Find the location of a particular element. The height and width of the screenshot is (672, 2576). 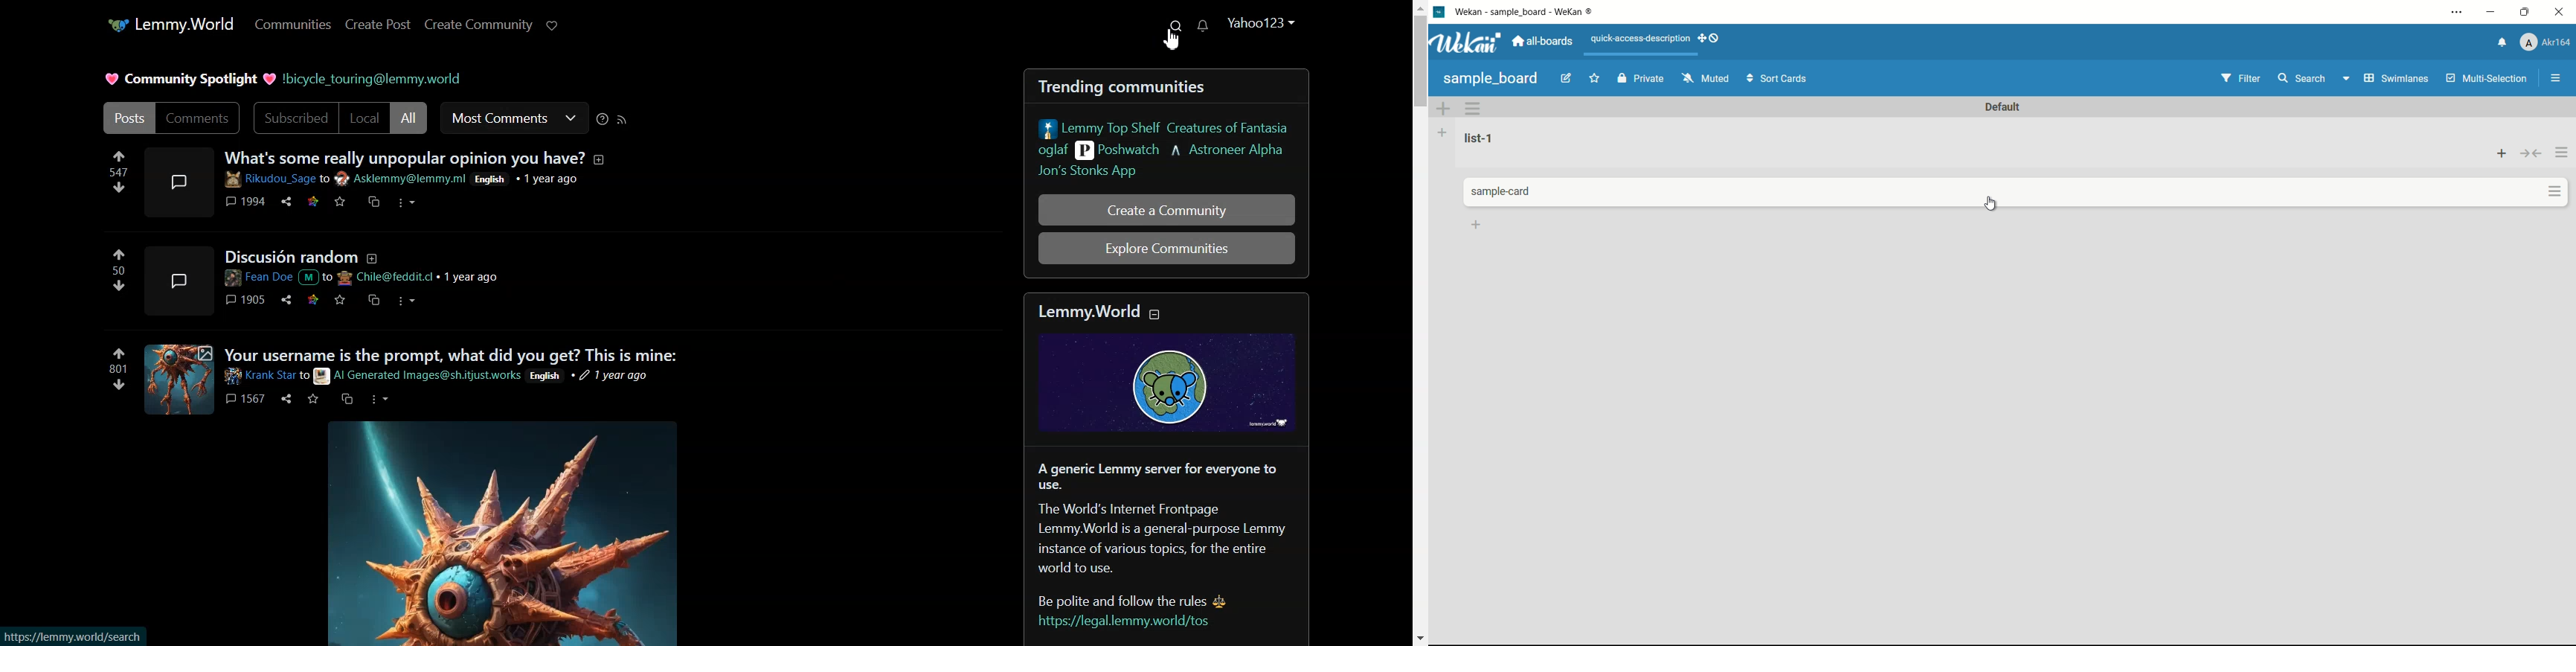

list-1 is located at coordinates (1481, 138).